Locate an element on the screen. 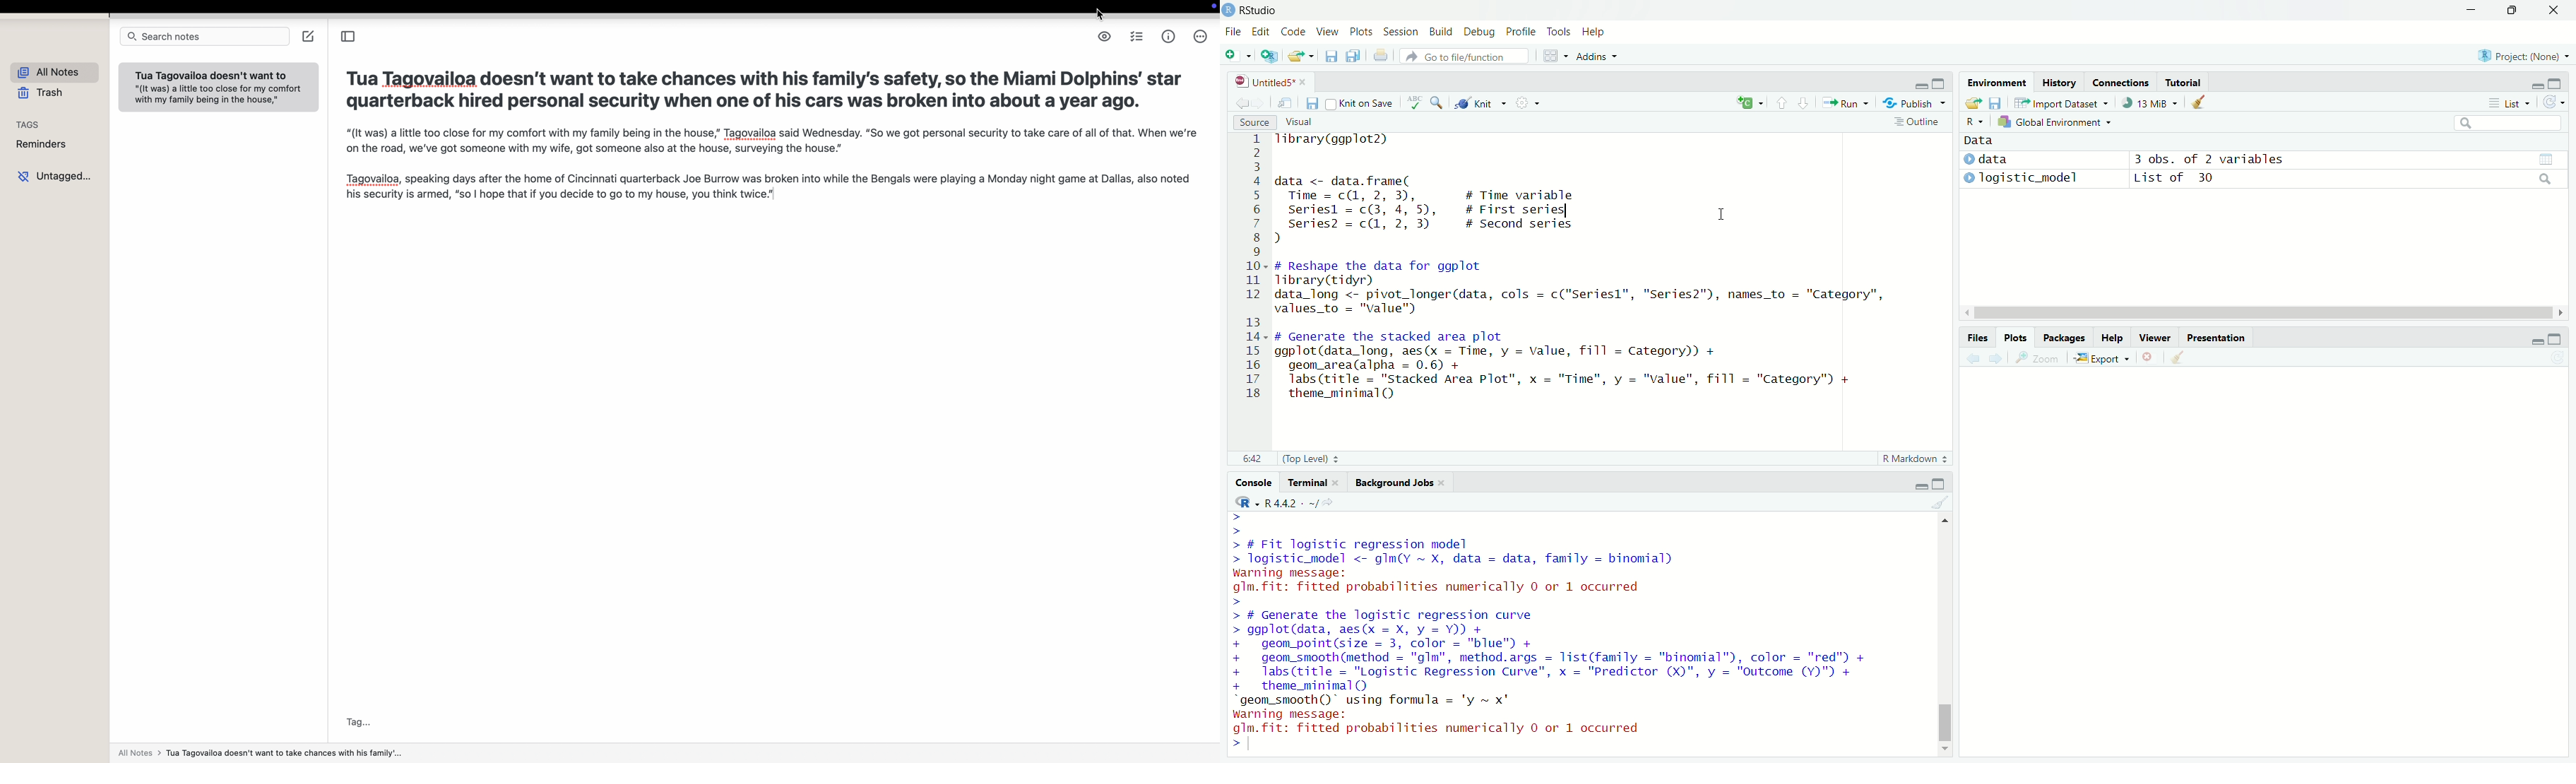  Viewer is located at coordinates (2154, 337).